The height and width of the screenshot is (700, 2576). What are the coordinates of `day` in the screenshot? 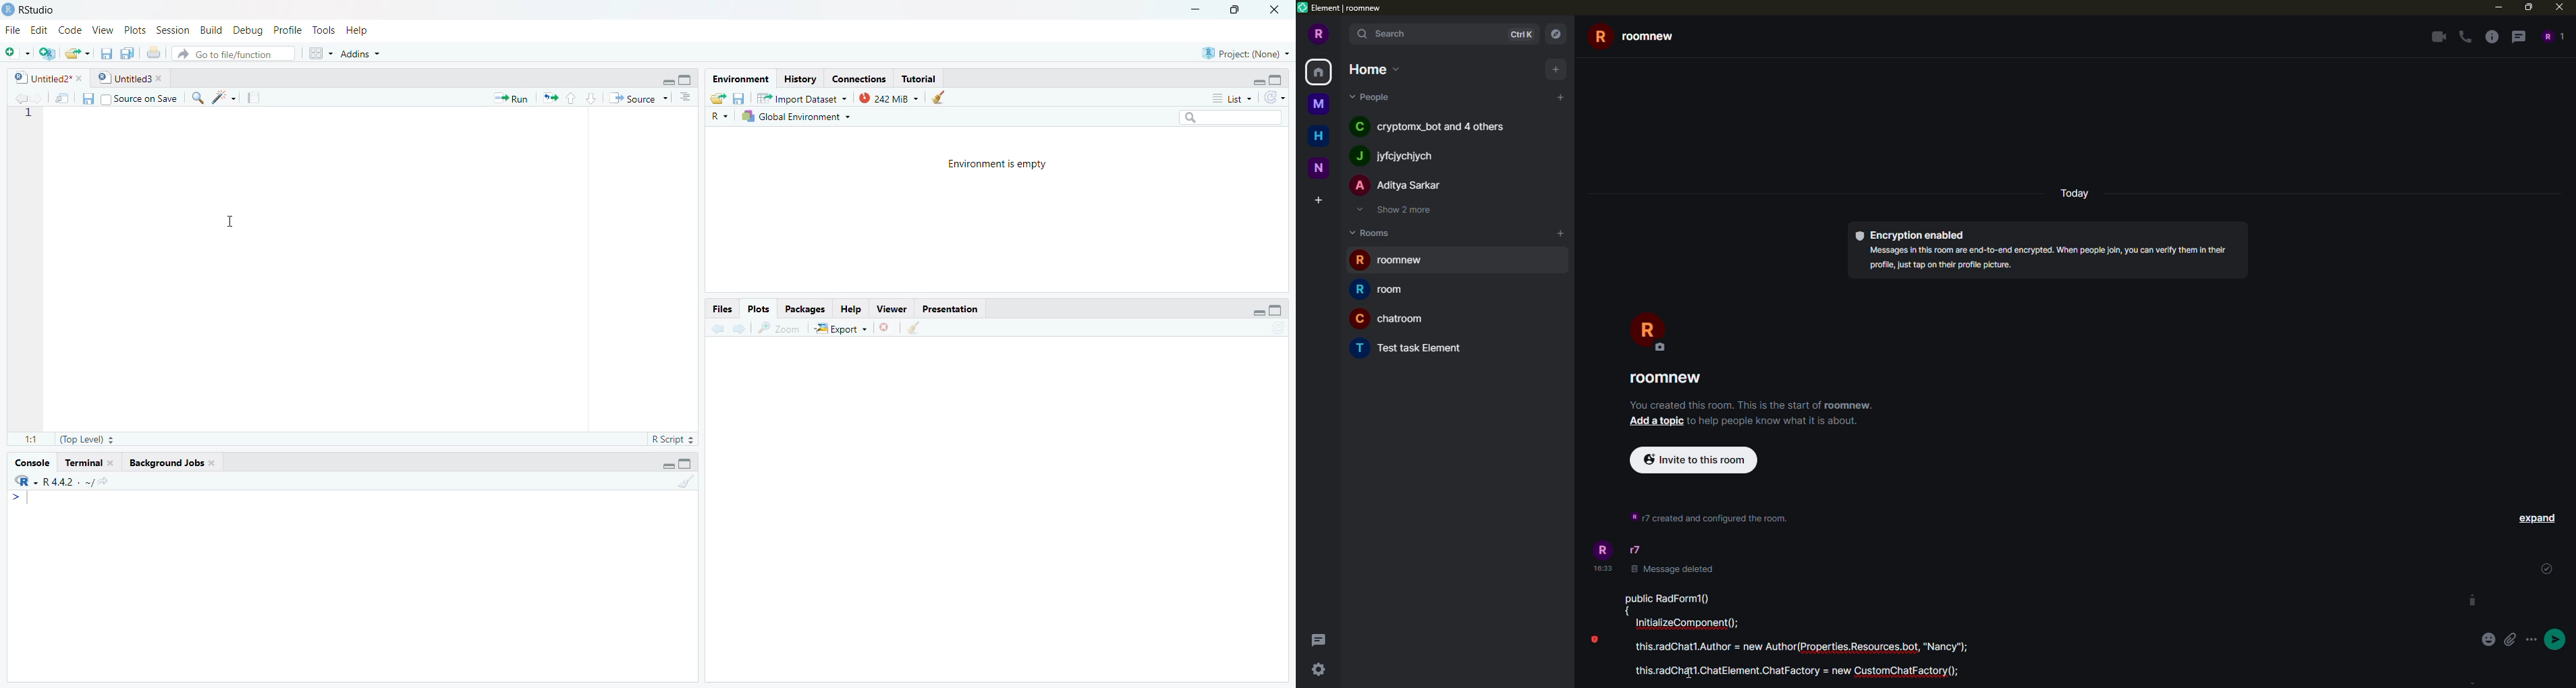 It's located at (2074, 190).